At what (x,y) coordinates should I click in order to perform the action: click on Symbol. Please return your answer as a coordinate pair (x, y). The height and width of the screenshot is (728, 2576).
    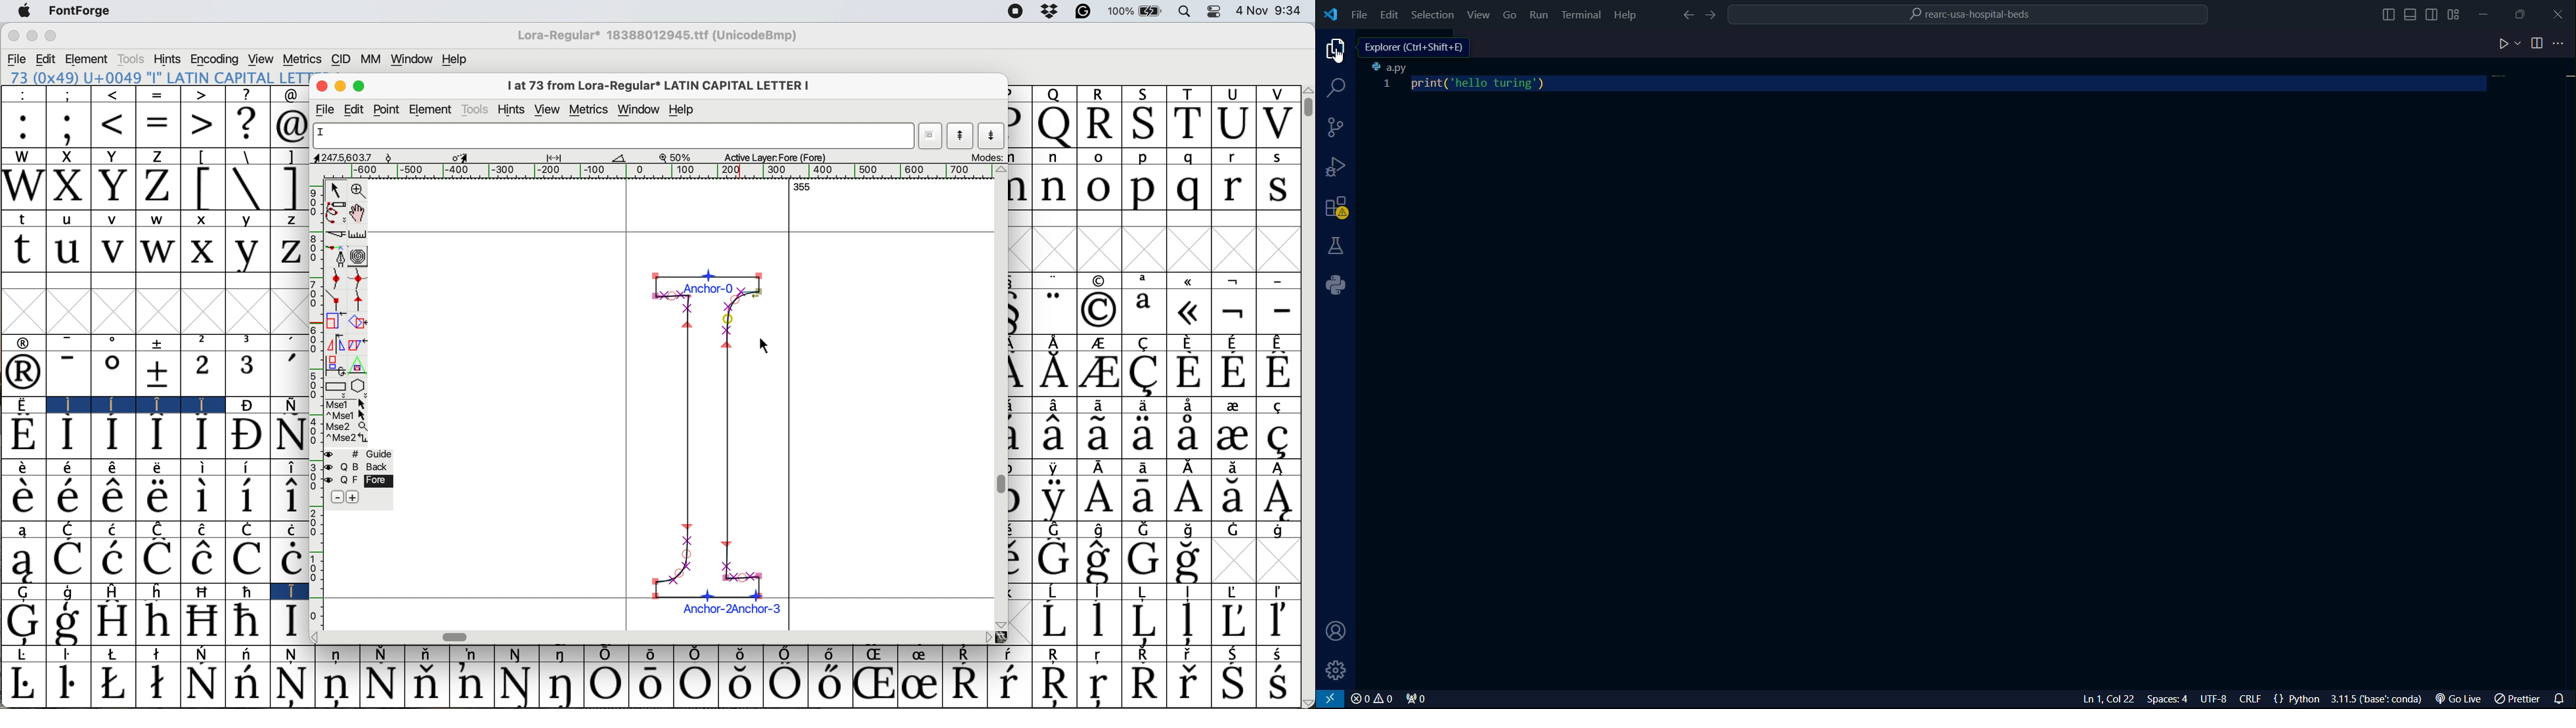
    Looking at the image, I should click on (292, 686).